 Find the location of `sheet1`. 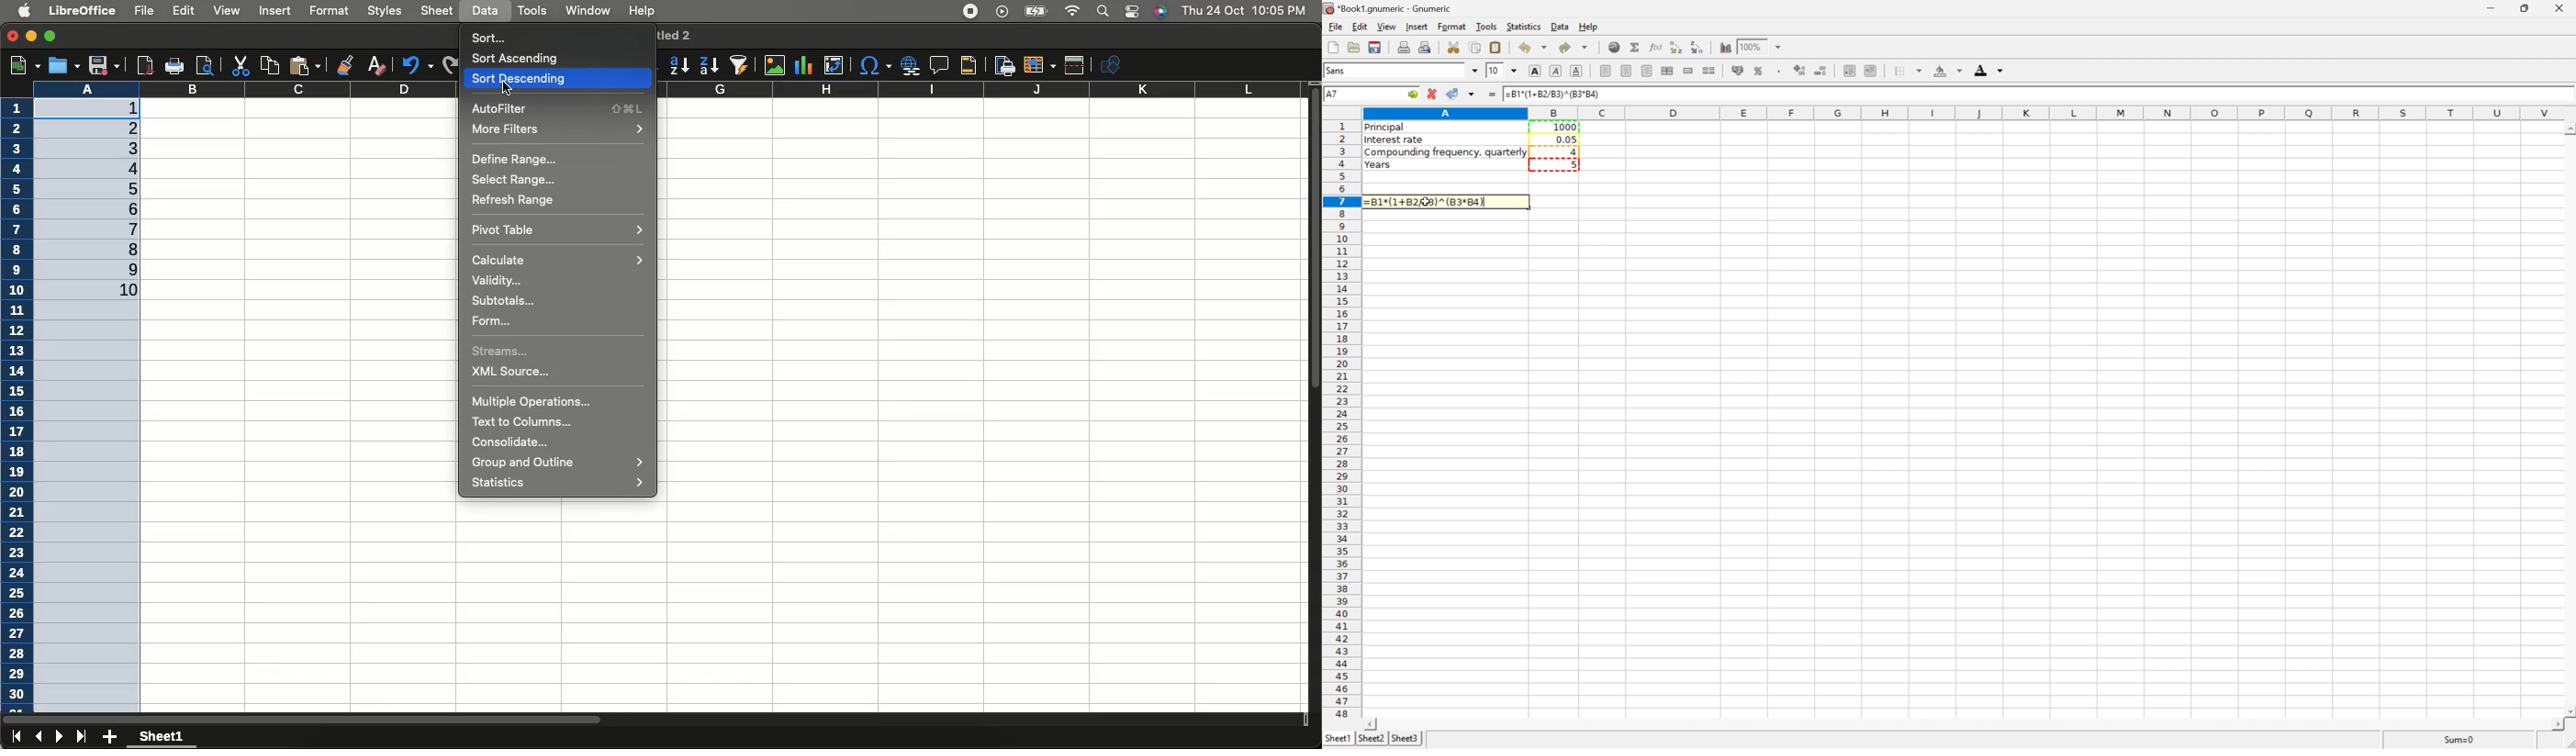

sheet1 is located at coordinates (163, 737).